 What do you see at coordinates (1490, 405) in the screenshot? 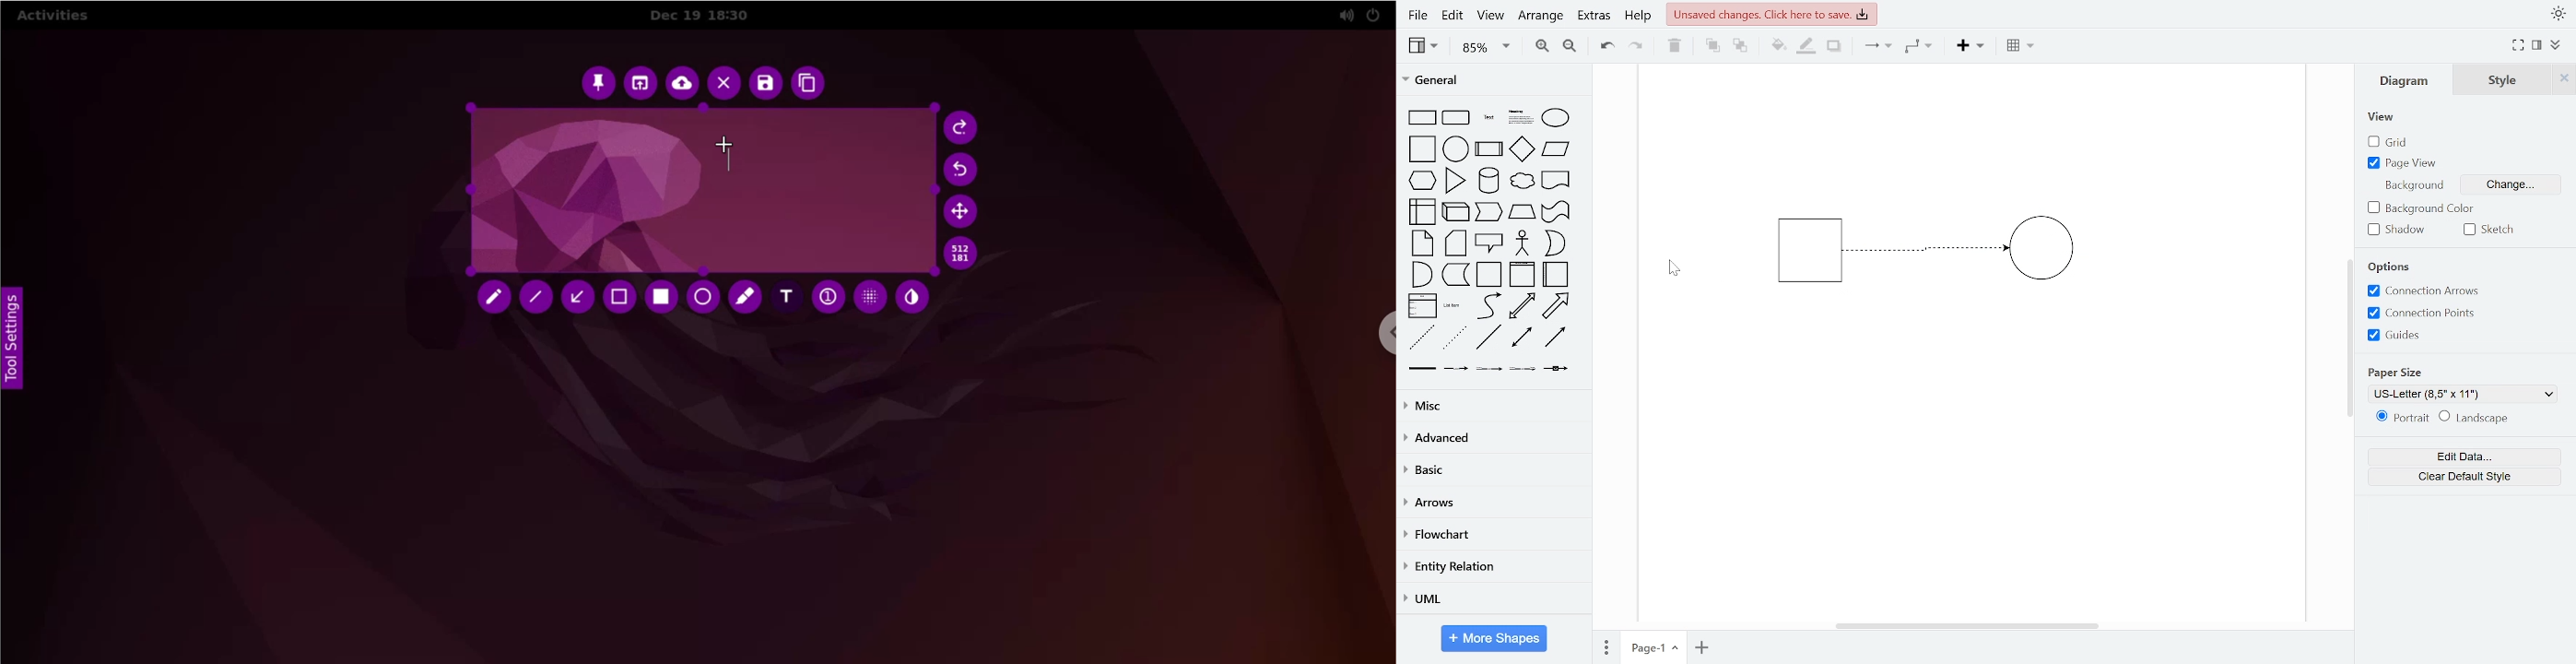
I see `misc` at bounding box center [1490, 405].